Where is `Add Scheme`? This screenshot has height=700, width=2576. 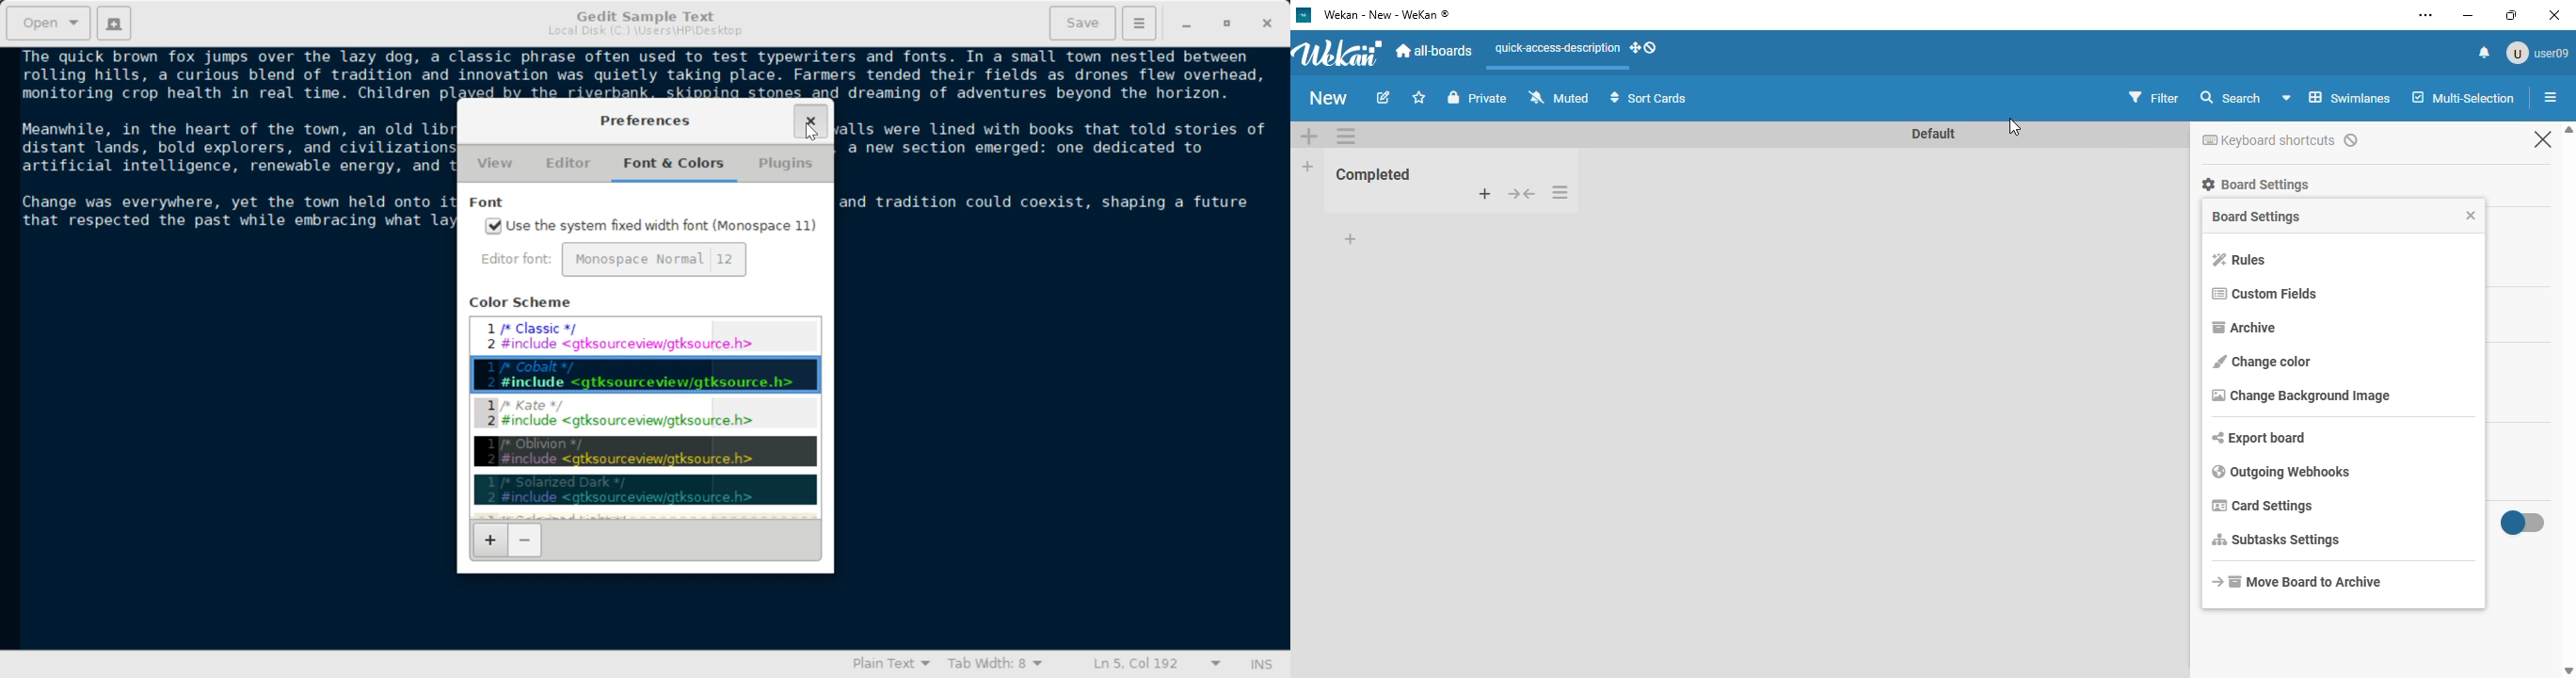
Add Scheme is located at coordinates (489, 540).